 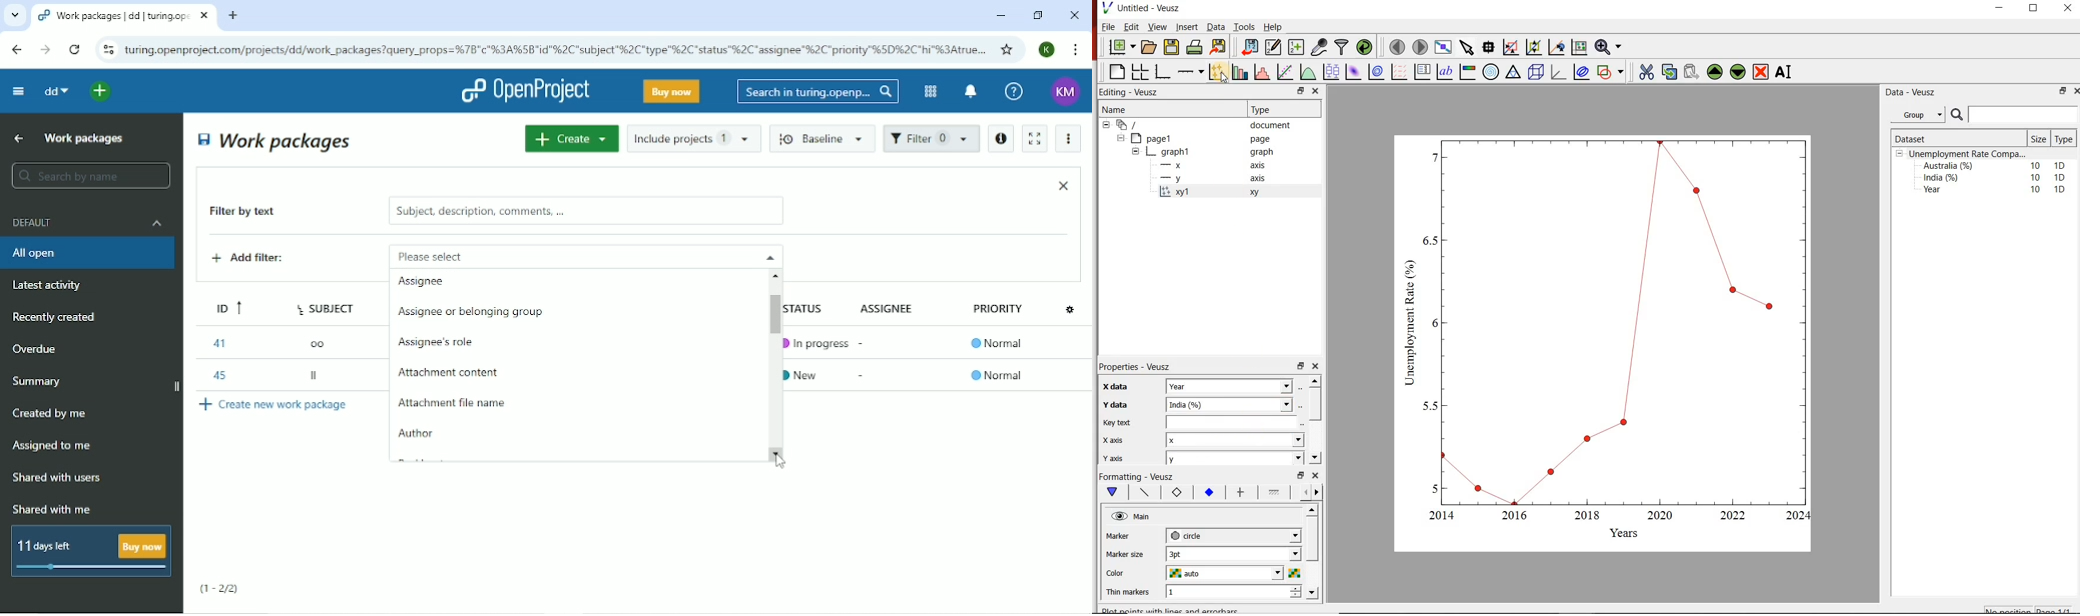 What do you see at coordinates (17, 90) in the screenshot?
I see `Collapse project menu` at bounding box center [17, 90].